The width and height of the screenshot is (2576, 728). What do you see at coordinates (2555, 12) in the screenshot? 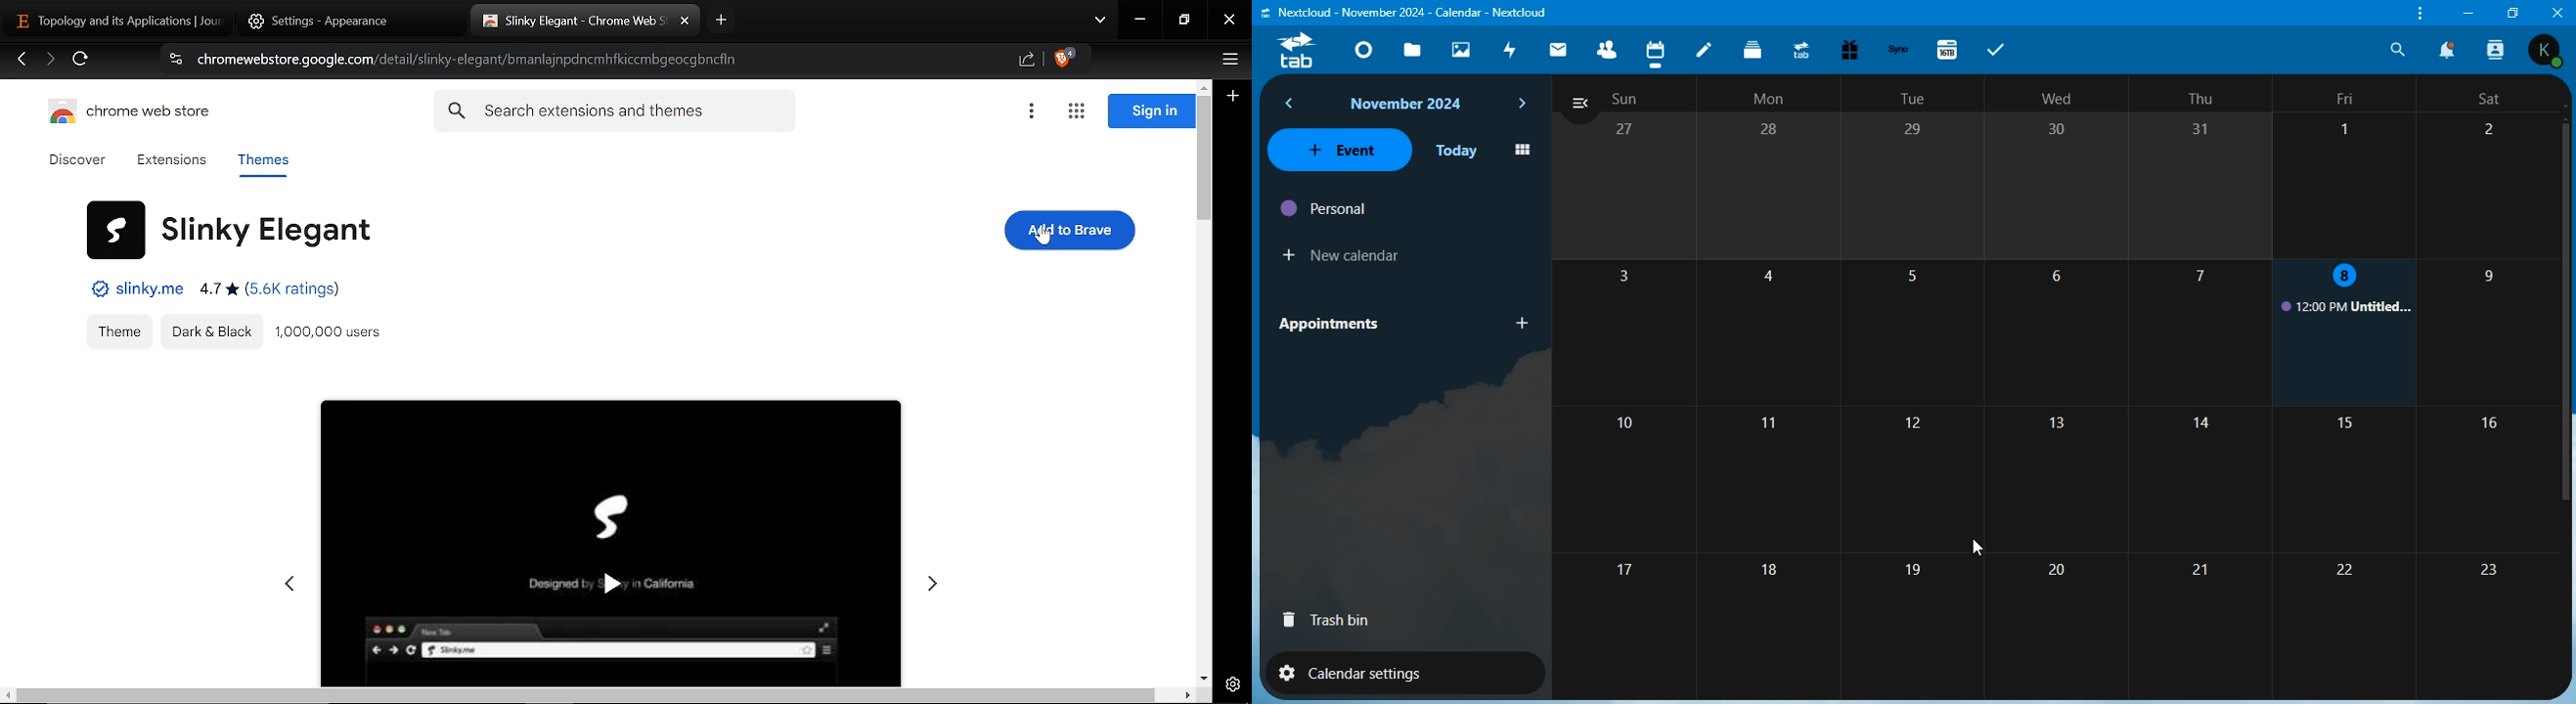
I see `` at bounding box center [2555, 12].